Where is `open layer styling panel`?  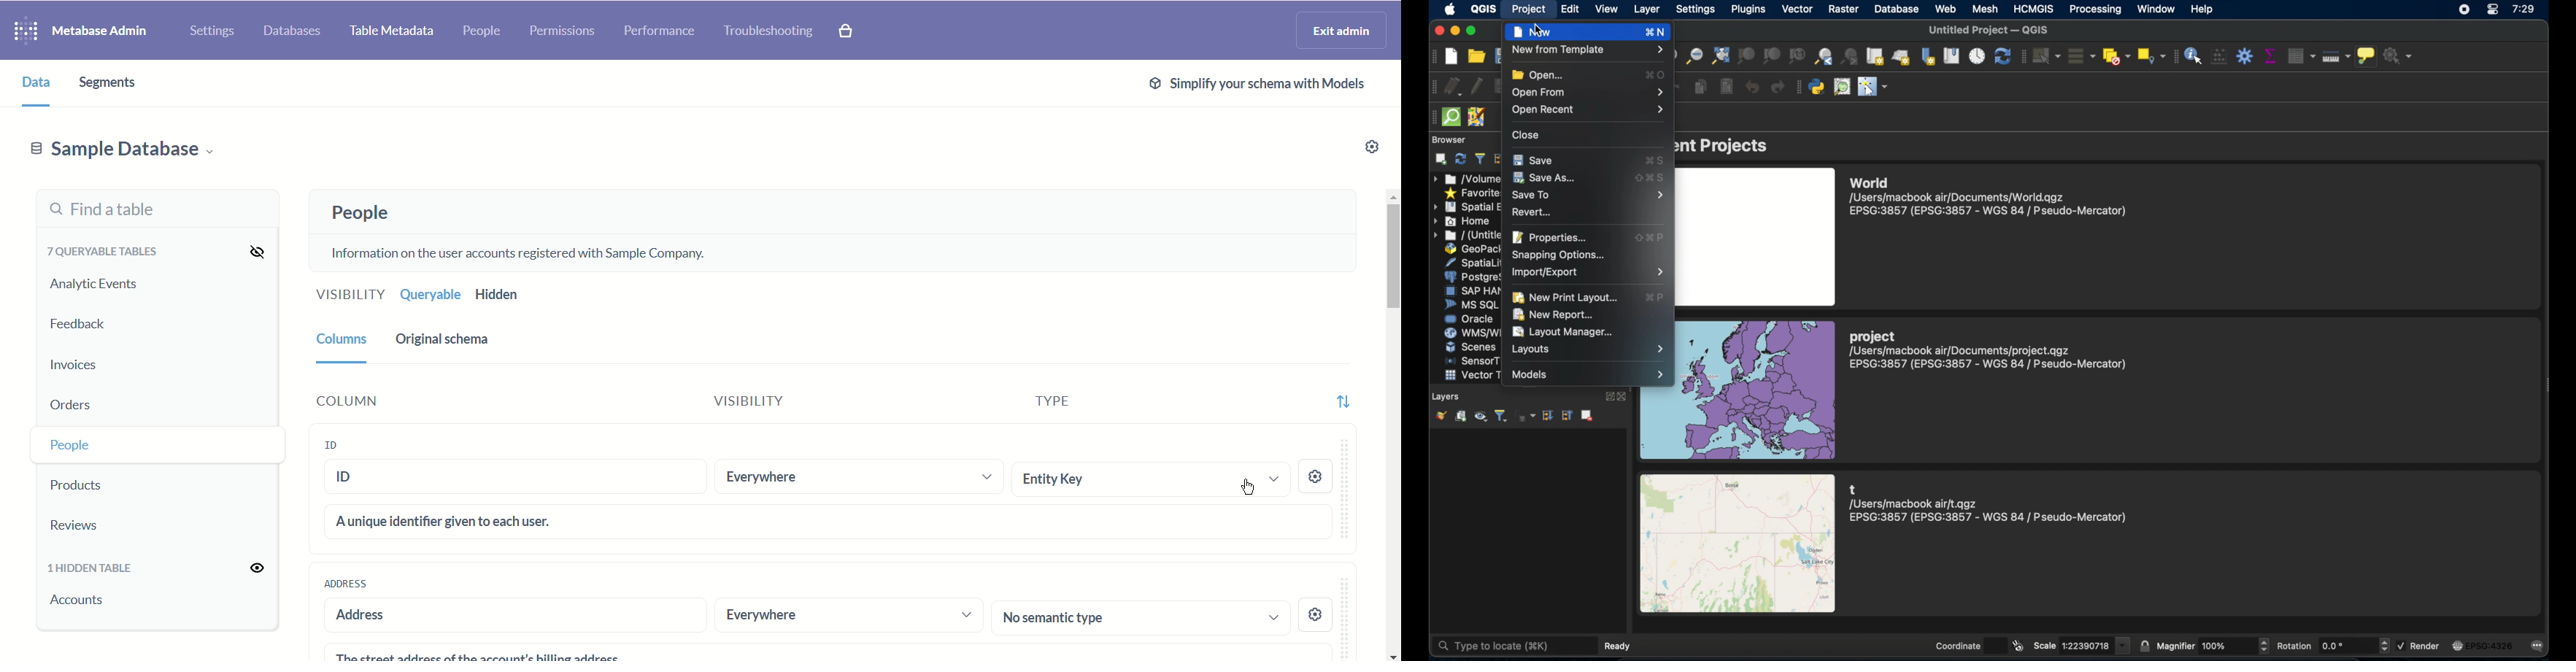 open layer styling panel is located at coordinates (1440, 417).